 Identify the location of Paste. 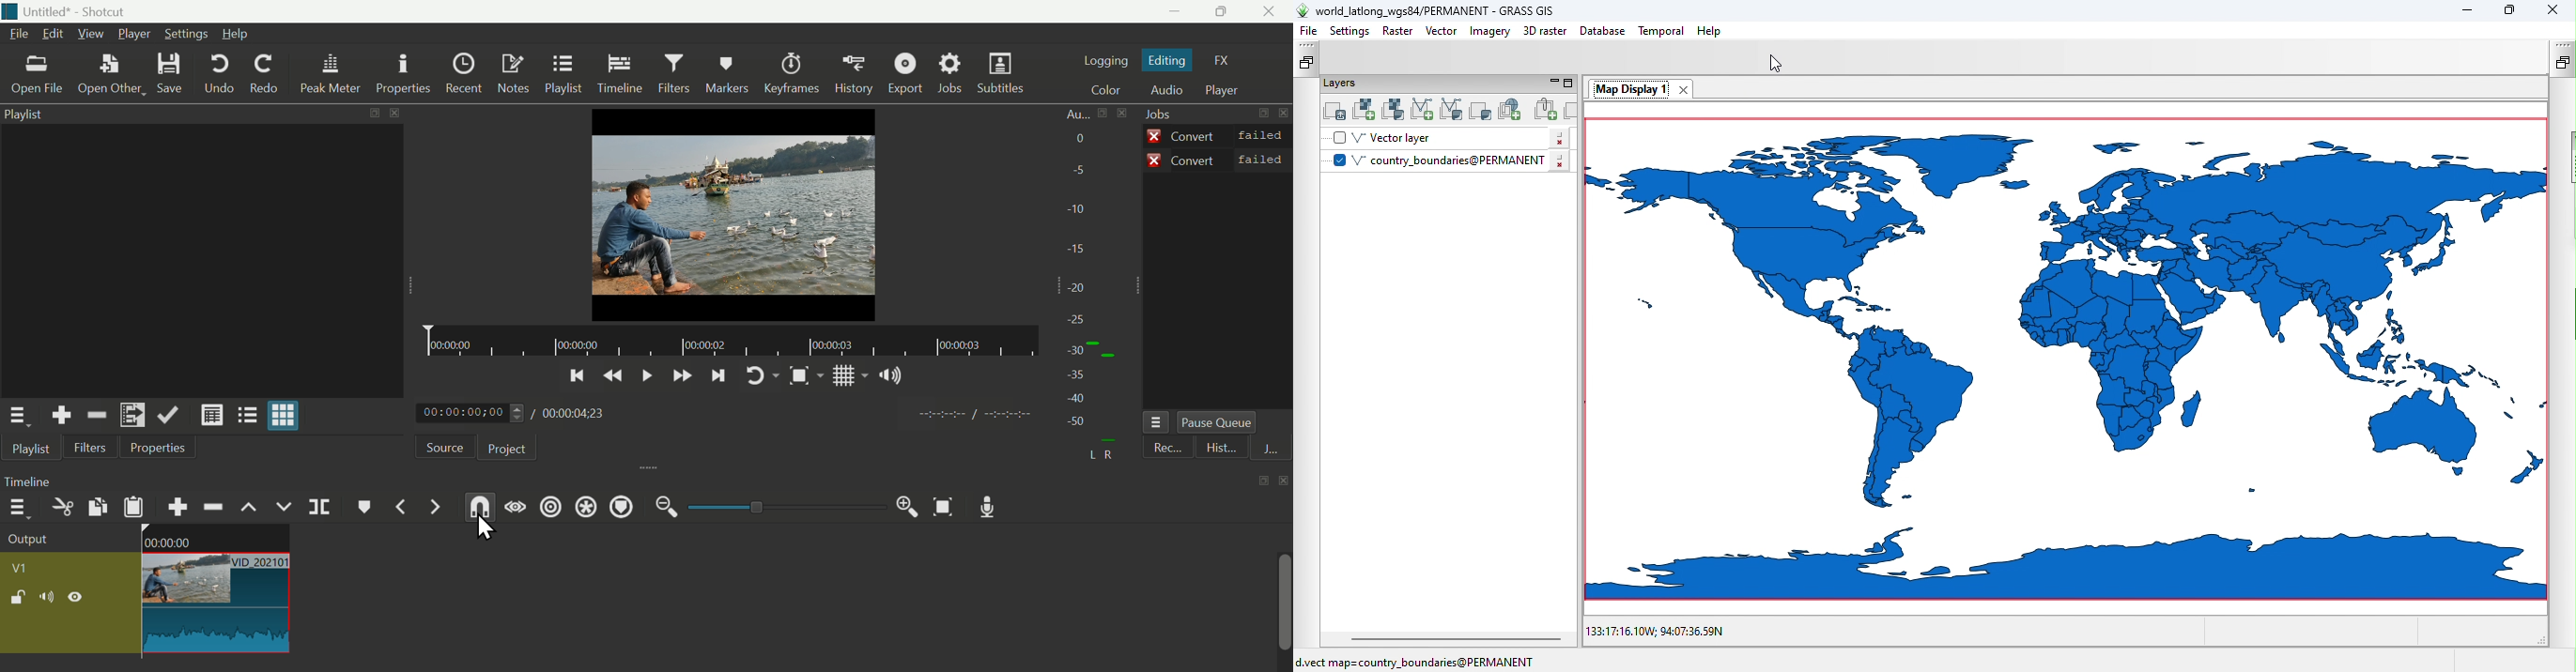
(136, 509).